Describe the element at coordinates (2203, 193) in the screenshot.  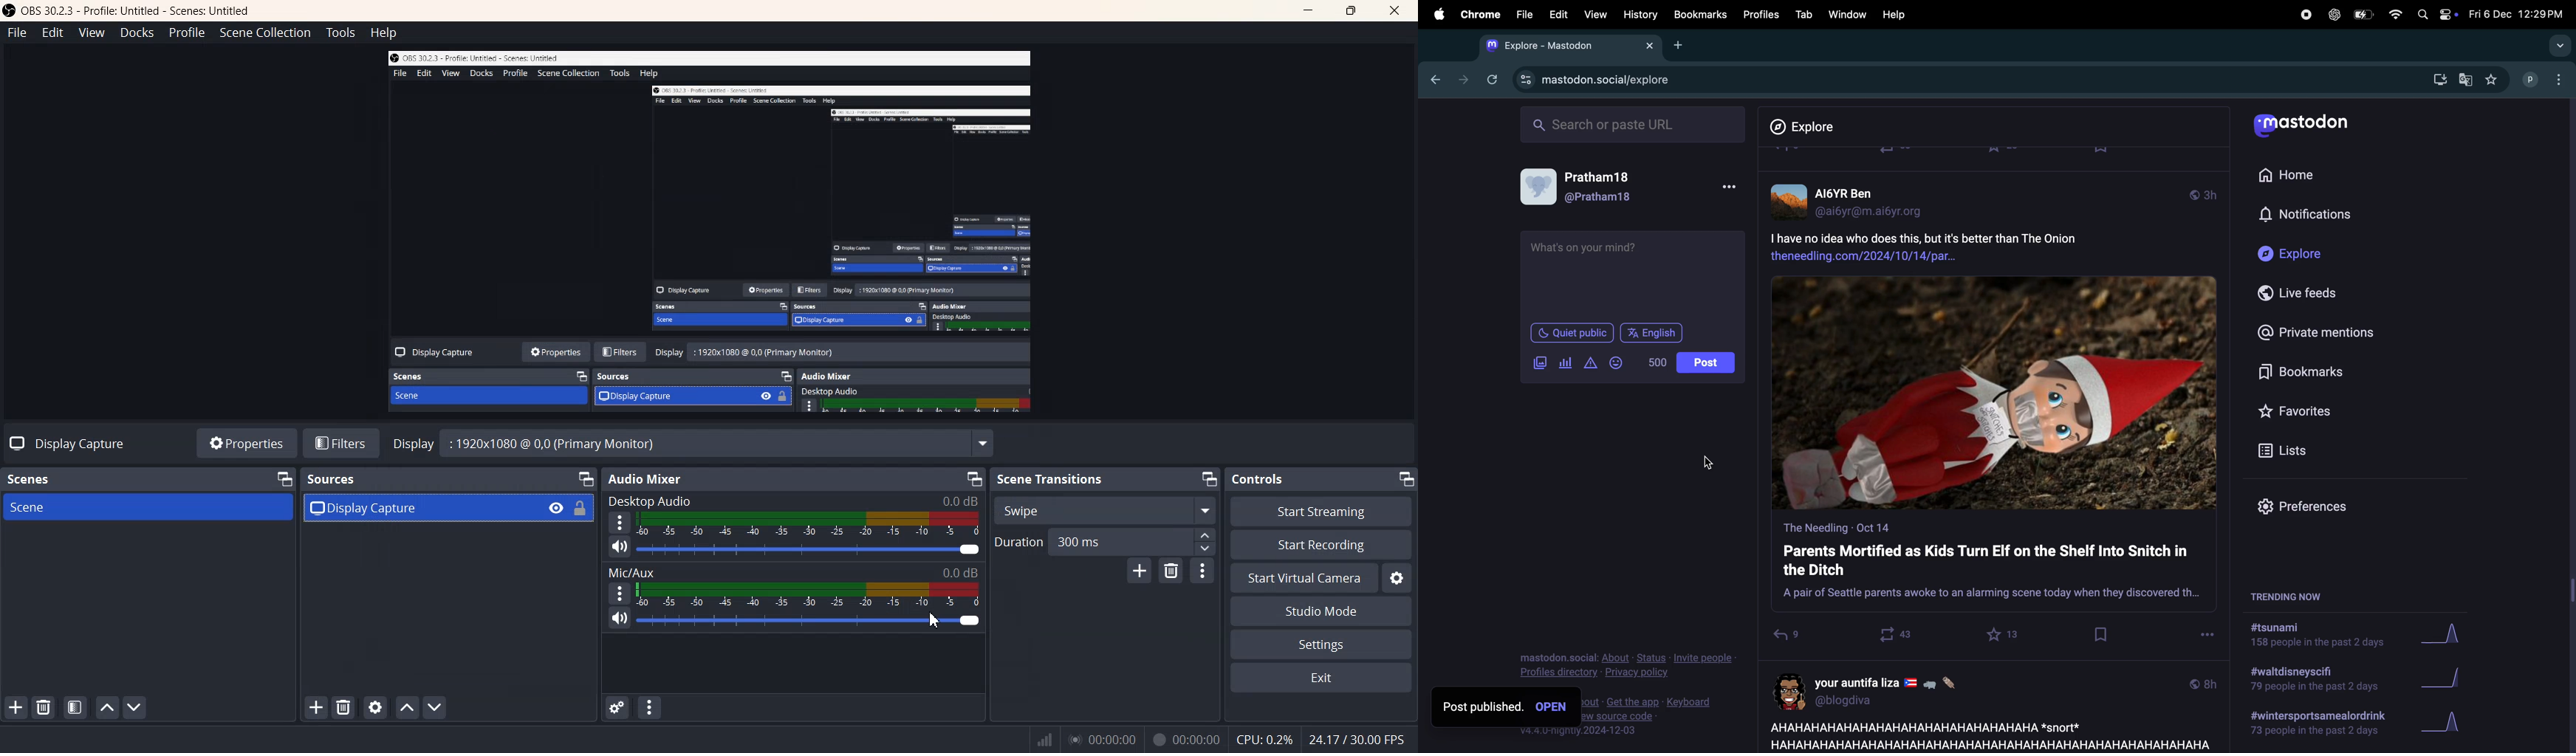
I see `time ago` at that location.